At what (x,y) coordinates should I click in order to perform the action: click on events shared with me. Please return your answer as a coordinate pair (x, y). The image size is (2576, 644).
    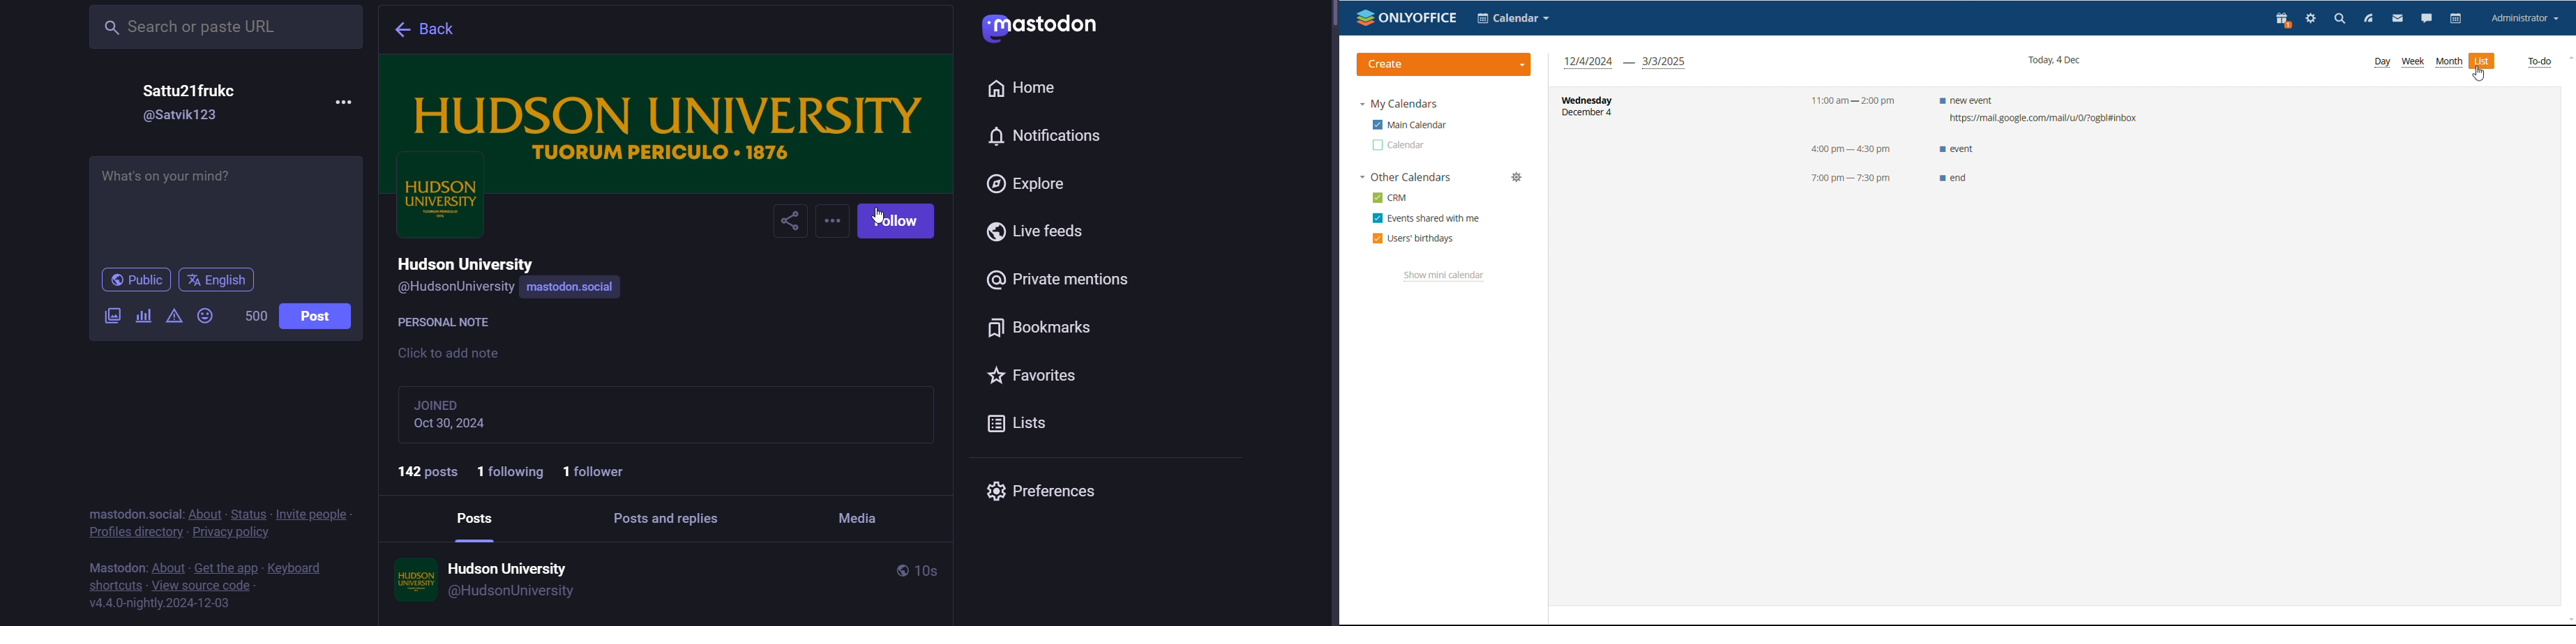
    Looking at the image, I should click on (1426, 218).